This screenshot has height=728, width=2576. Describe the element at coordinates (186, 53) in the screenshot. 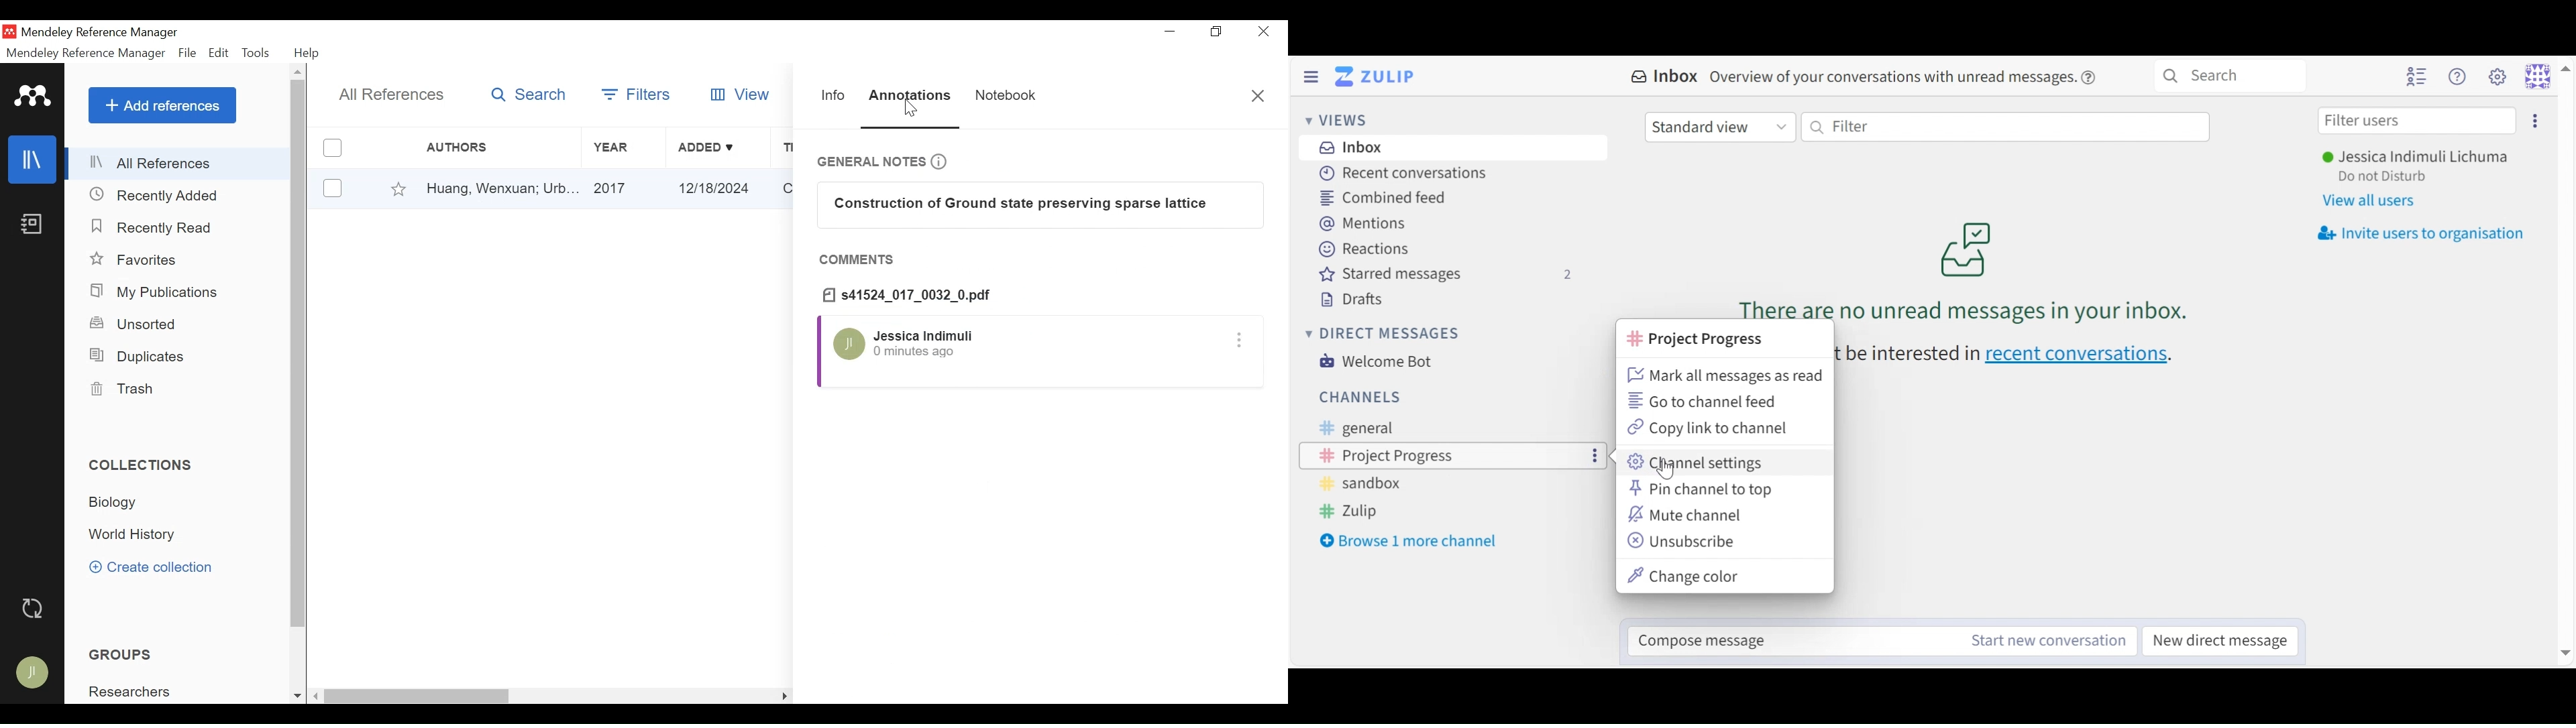

I see `File ` at that location.